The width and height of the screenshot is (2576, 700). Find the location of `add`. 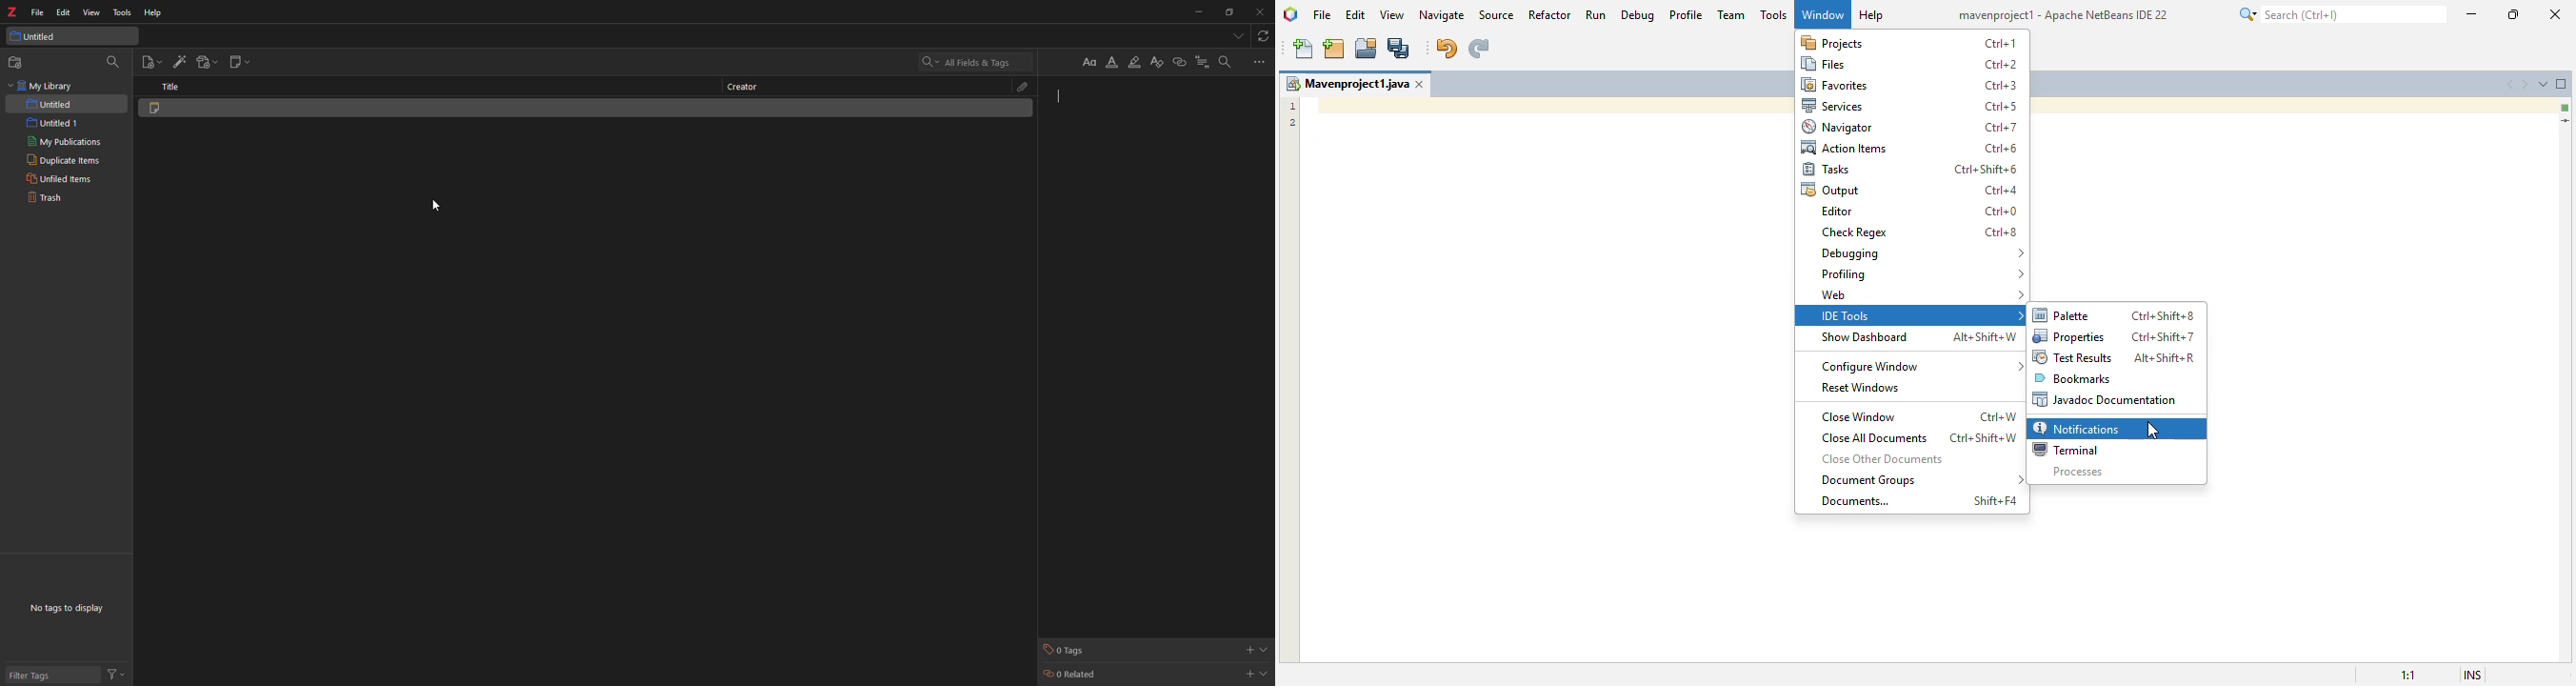

add is located at coordinates (1247, 673).